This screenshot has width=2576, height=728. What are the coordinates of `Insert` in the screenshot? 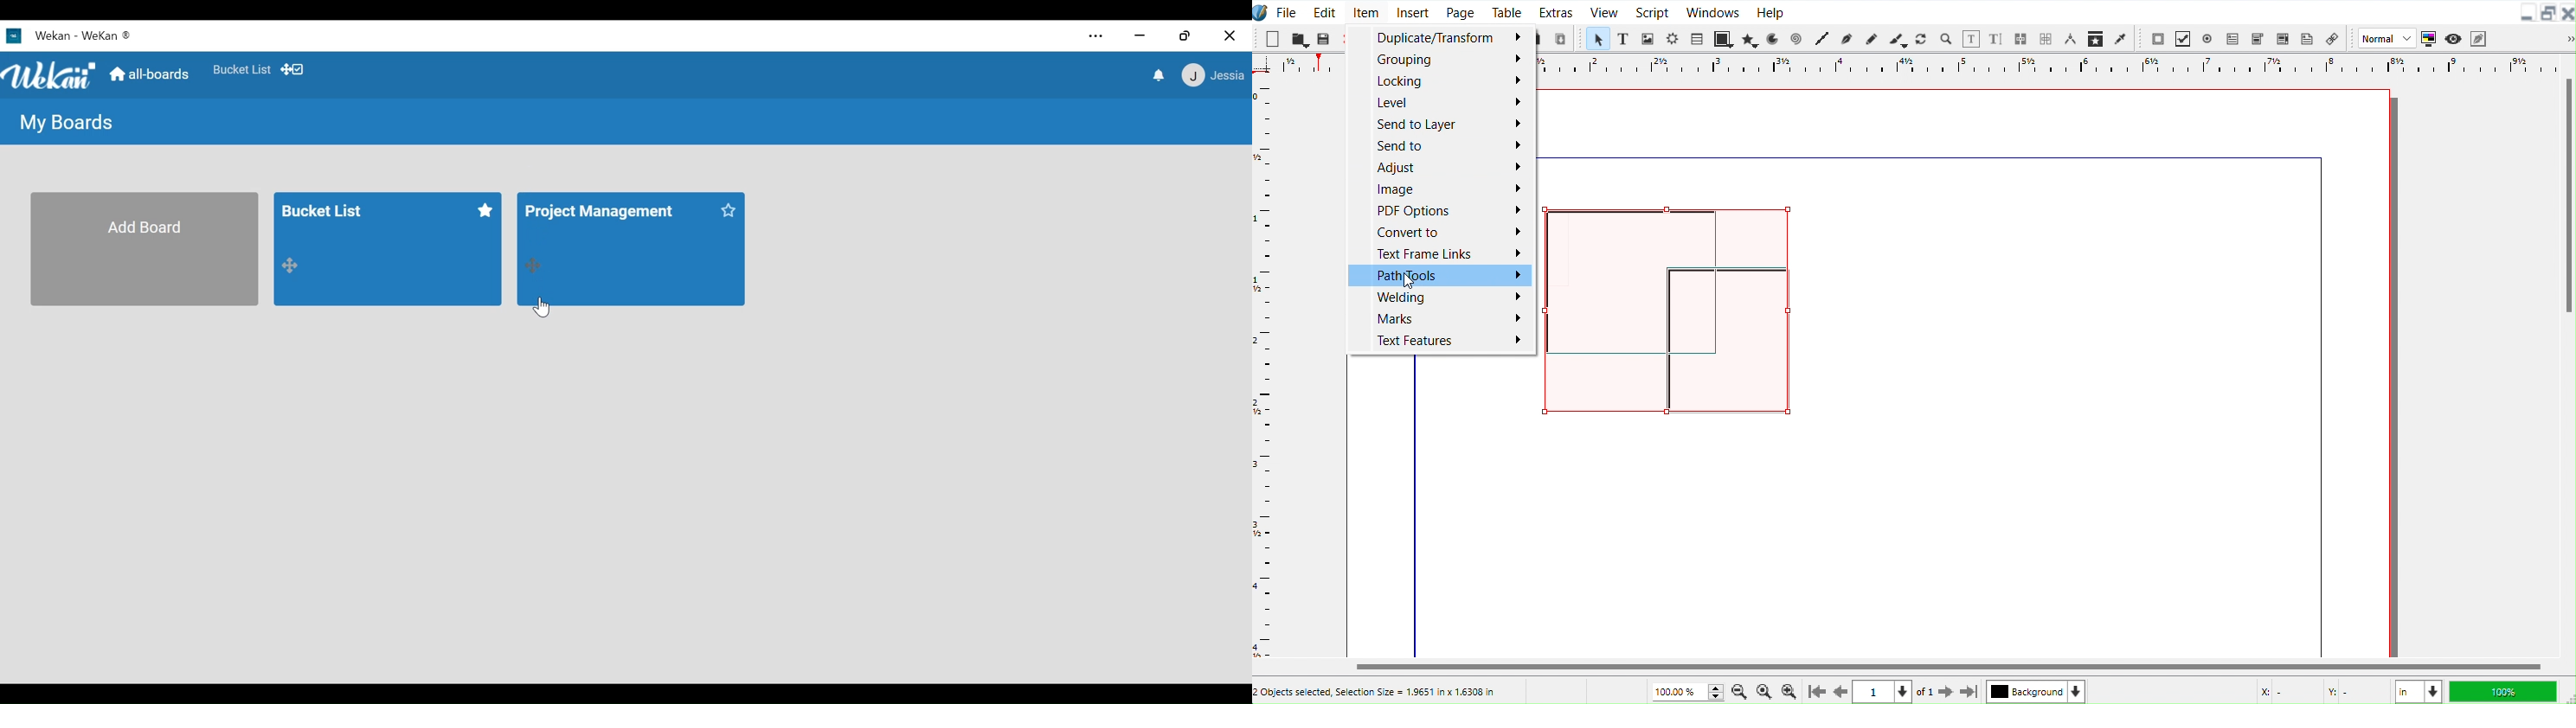 It's located at (1413, 11).